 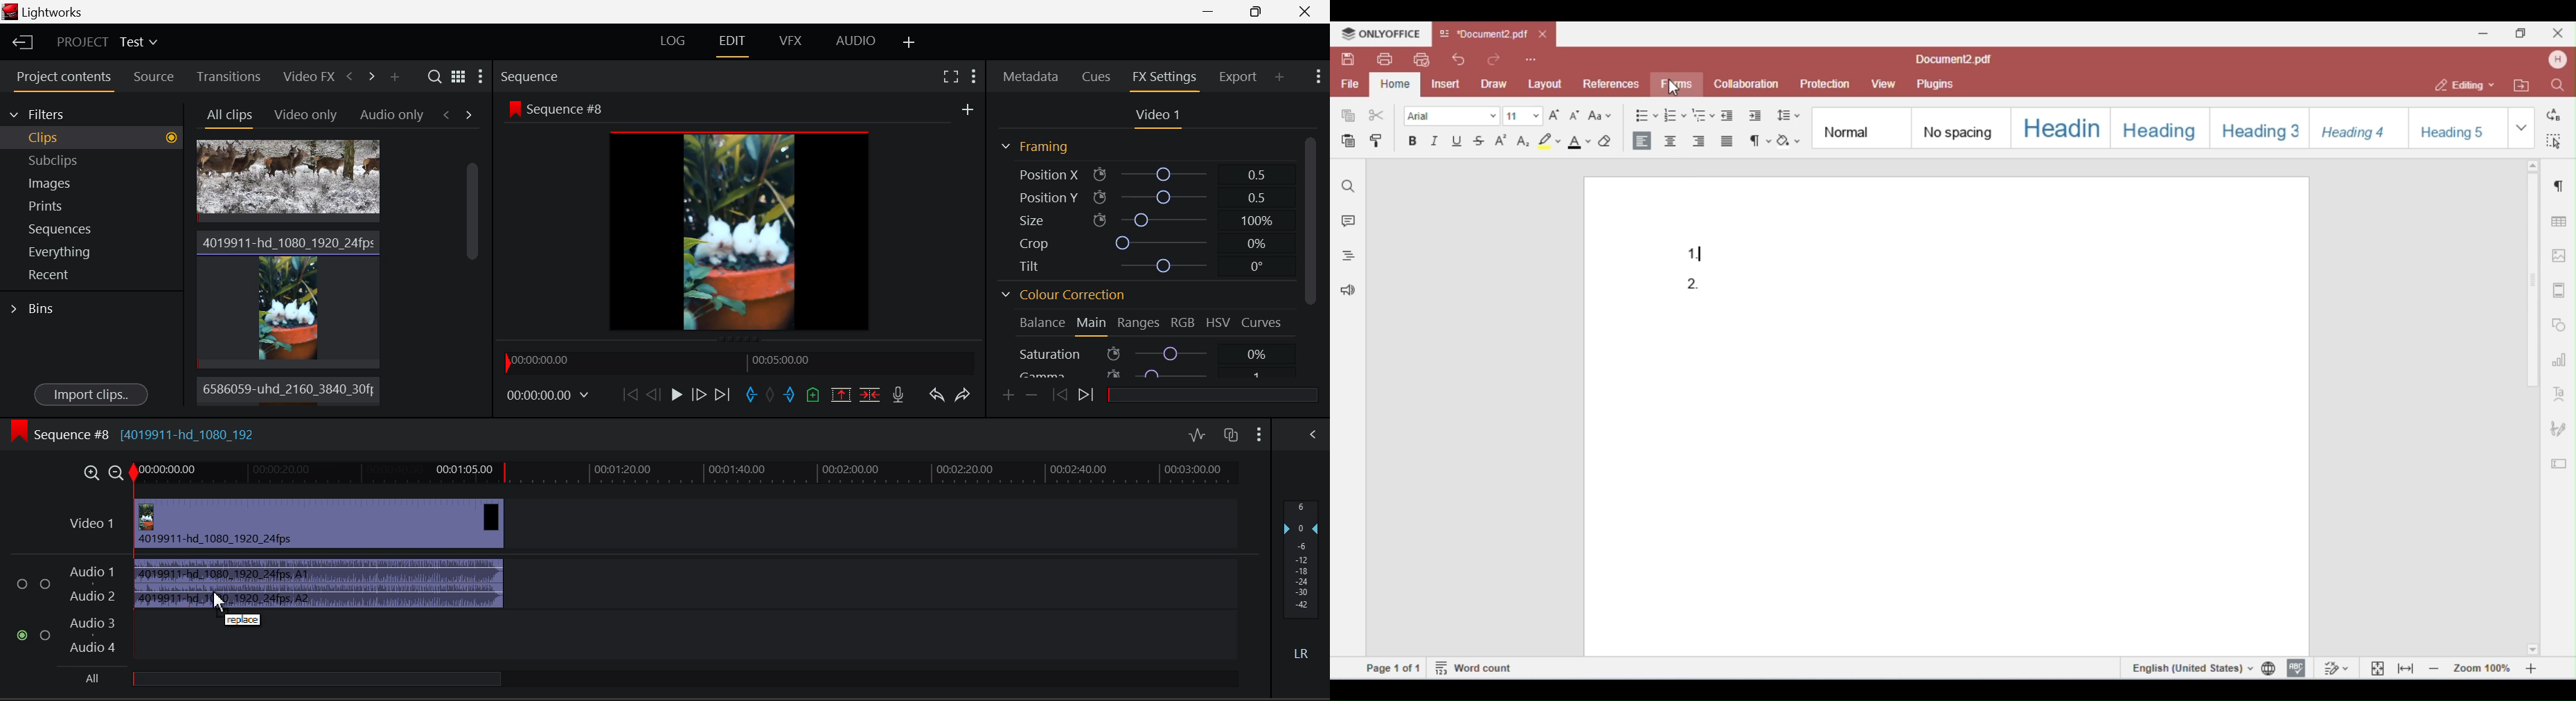 What do you see at coordinates (1151, 172) in the screenshot?
I see `Position X` at bounding box center [1151, 172].